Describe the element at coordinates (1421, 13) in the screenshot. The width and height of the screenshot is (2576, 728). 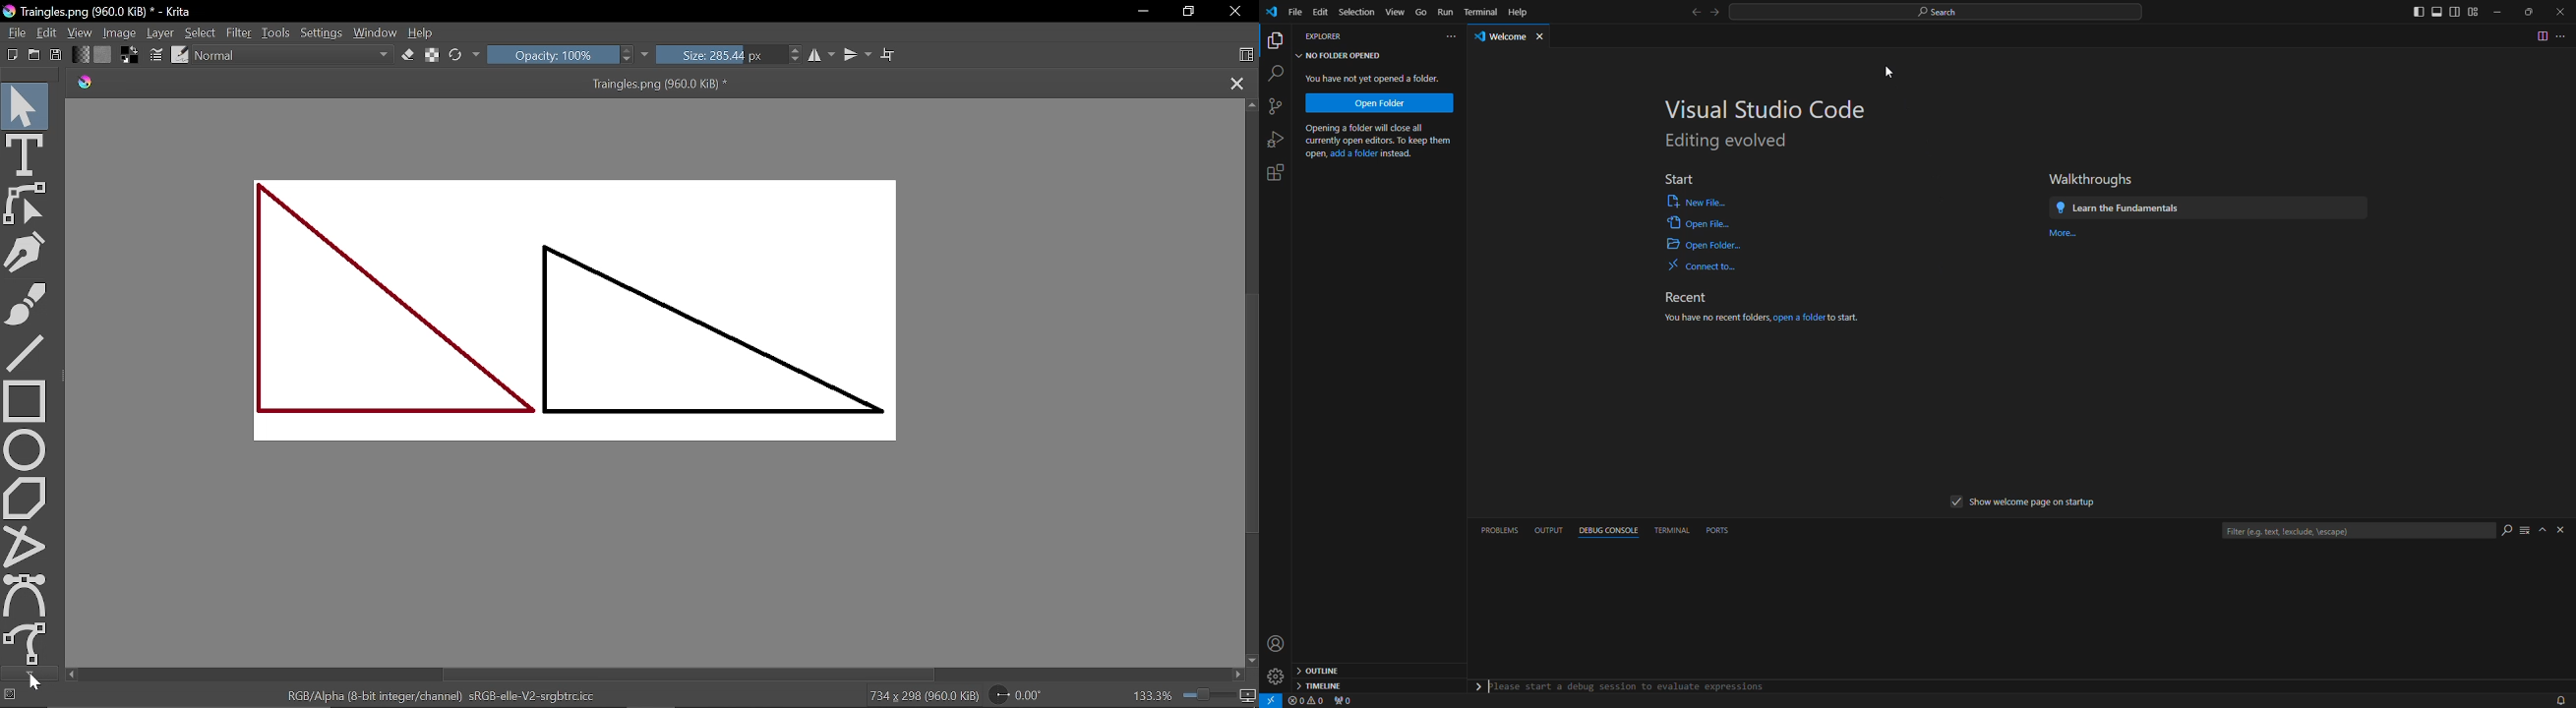
I see `Go` at that location.